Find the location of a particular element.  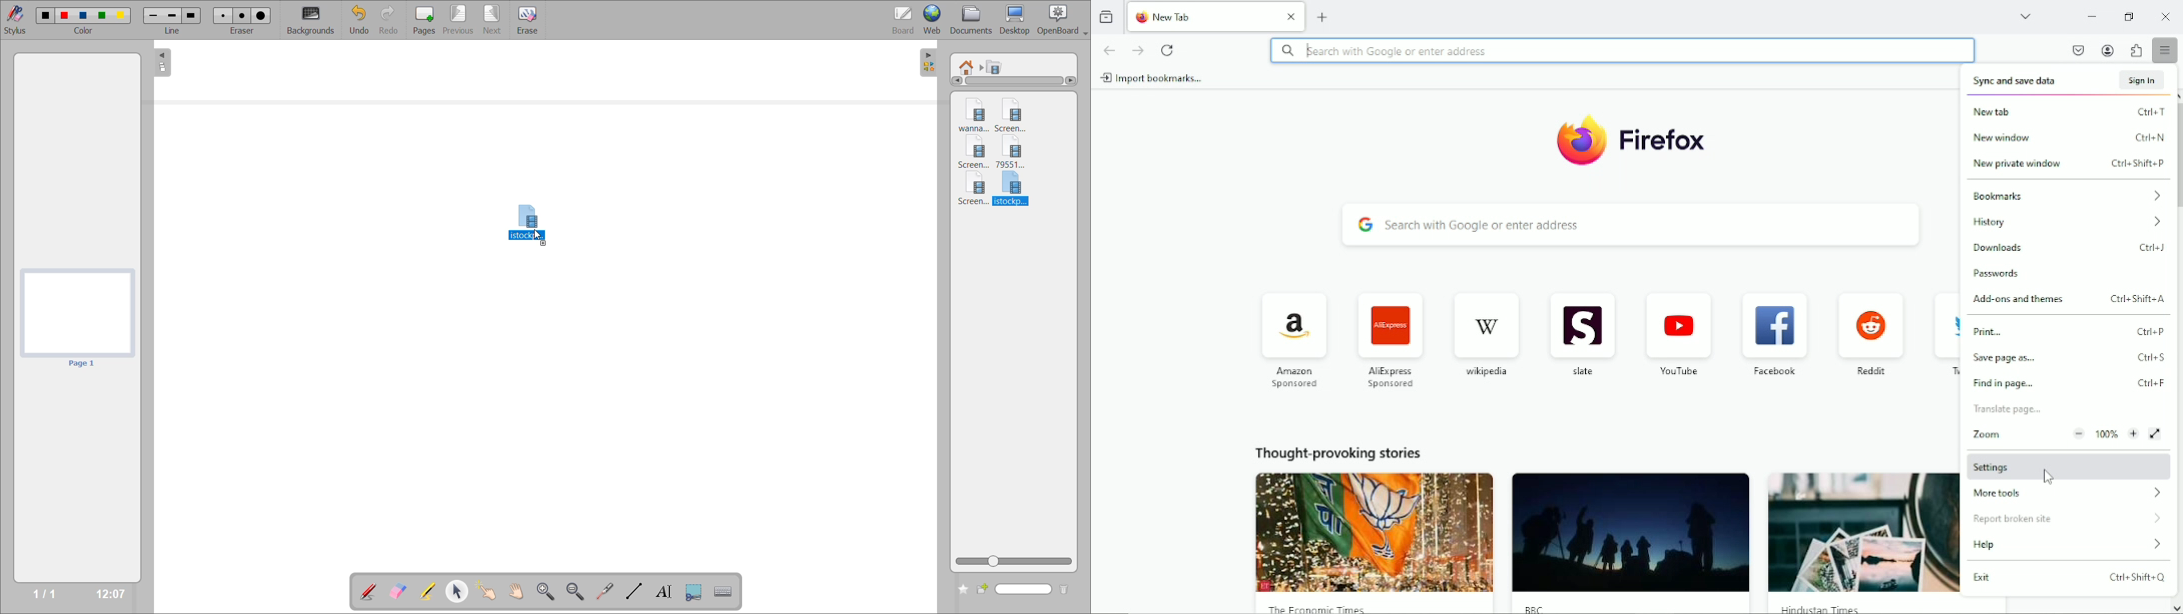

restore down is located at coordinates (2131, 15).